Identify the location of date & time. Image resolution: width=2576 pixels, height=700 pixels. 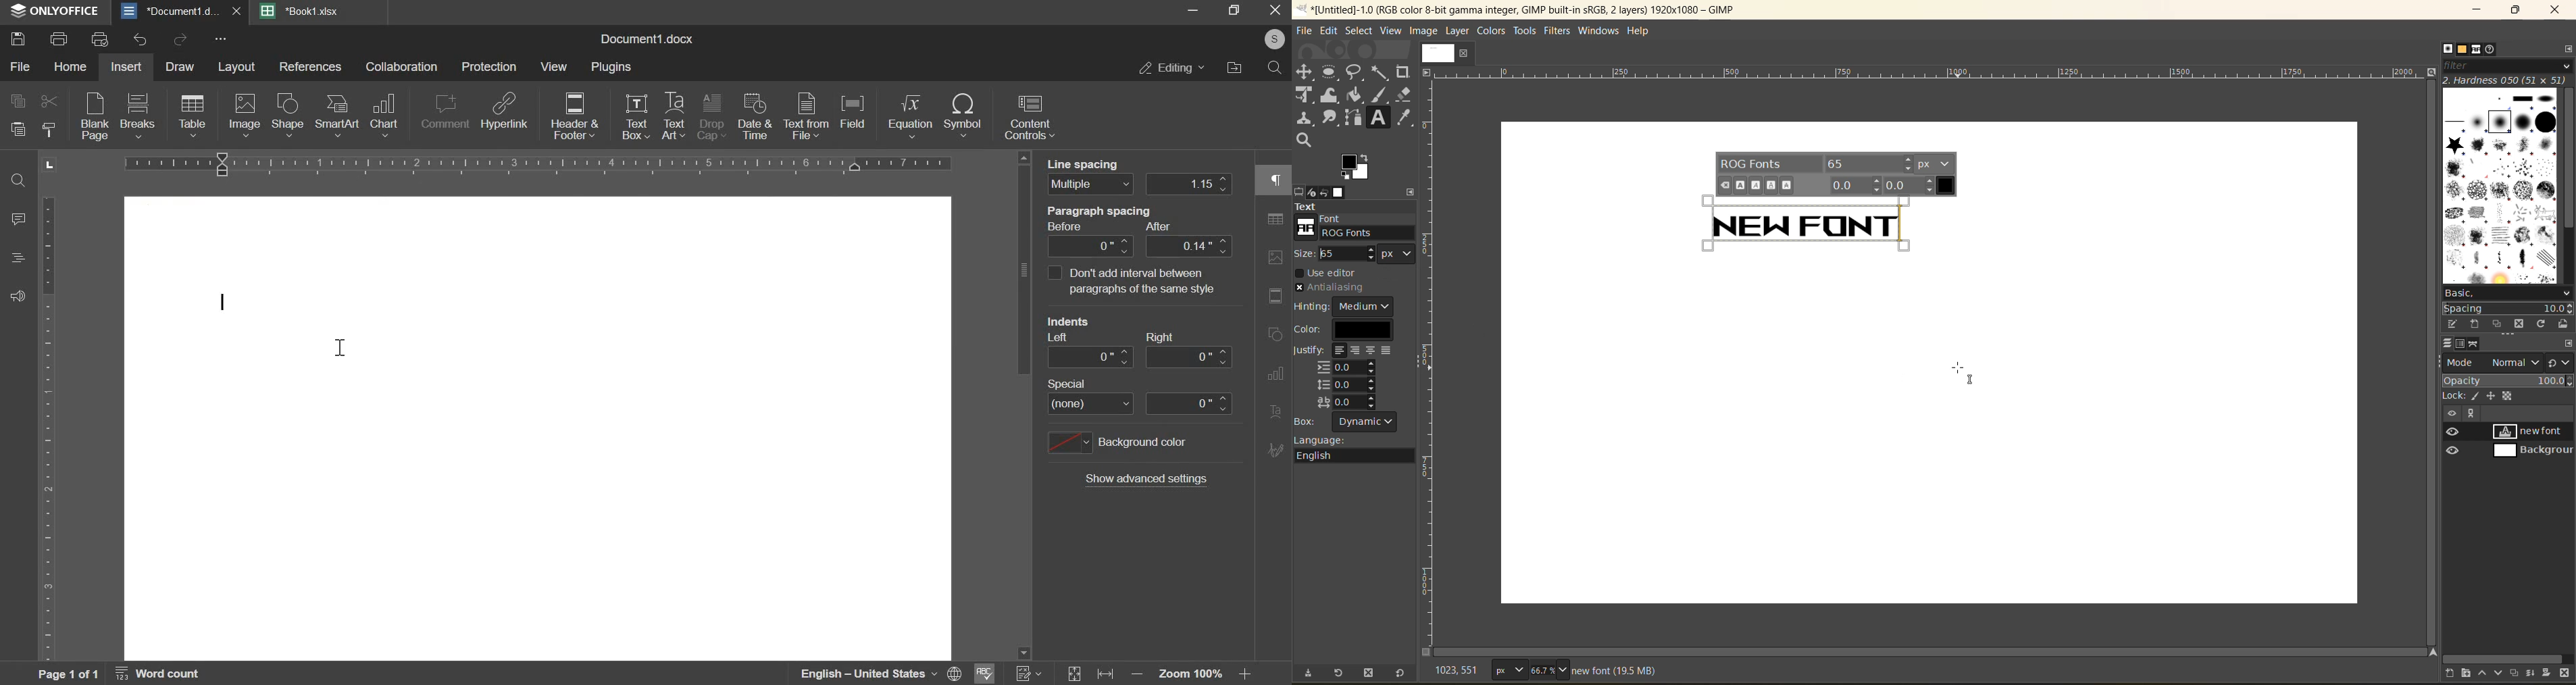
(756, 118).